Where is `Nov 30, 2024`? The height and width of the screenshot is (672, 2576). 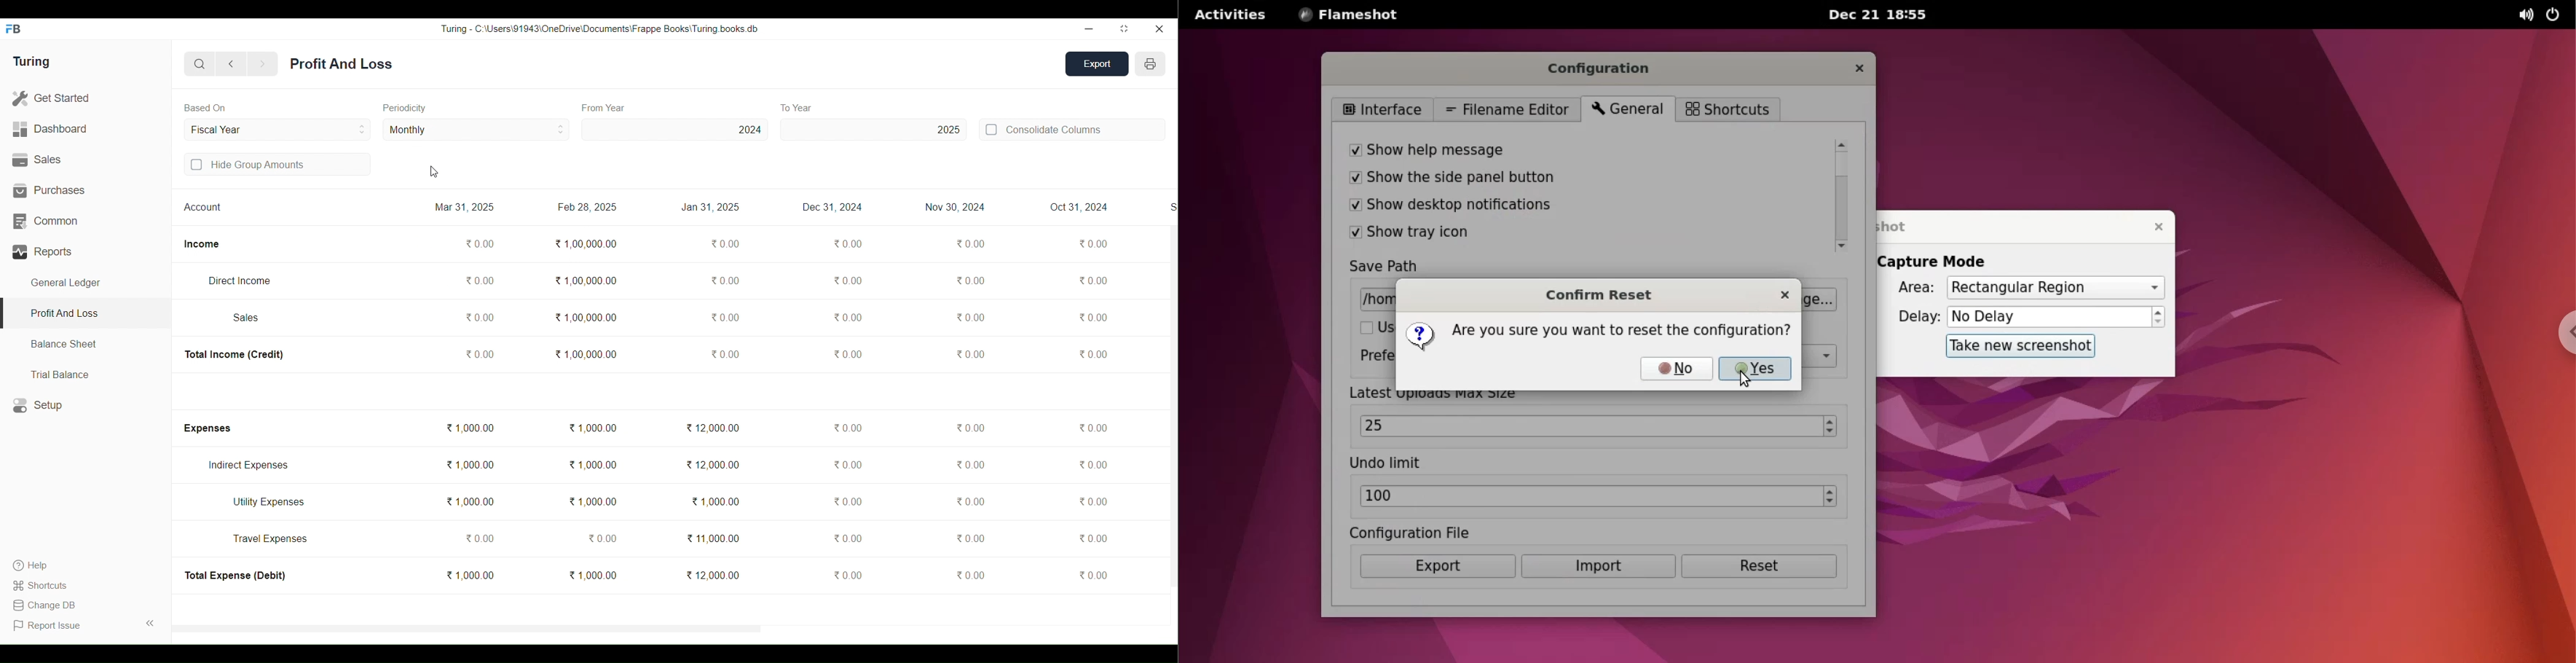
Nov 30, 2024 is located at coordinates (955, 207).